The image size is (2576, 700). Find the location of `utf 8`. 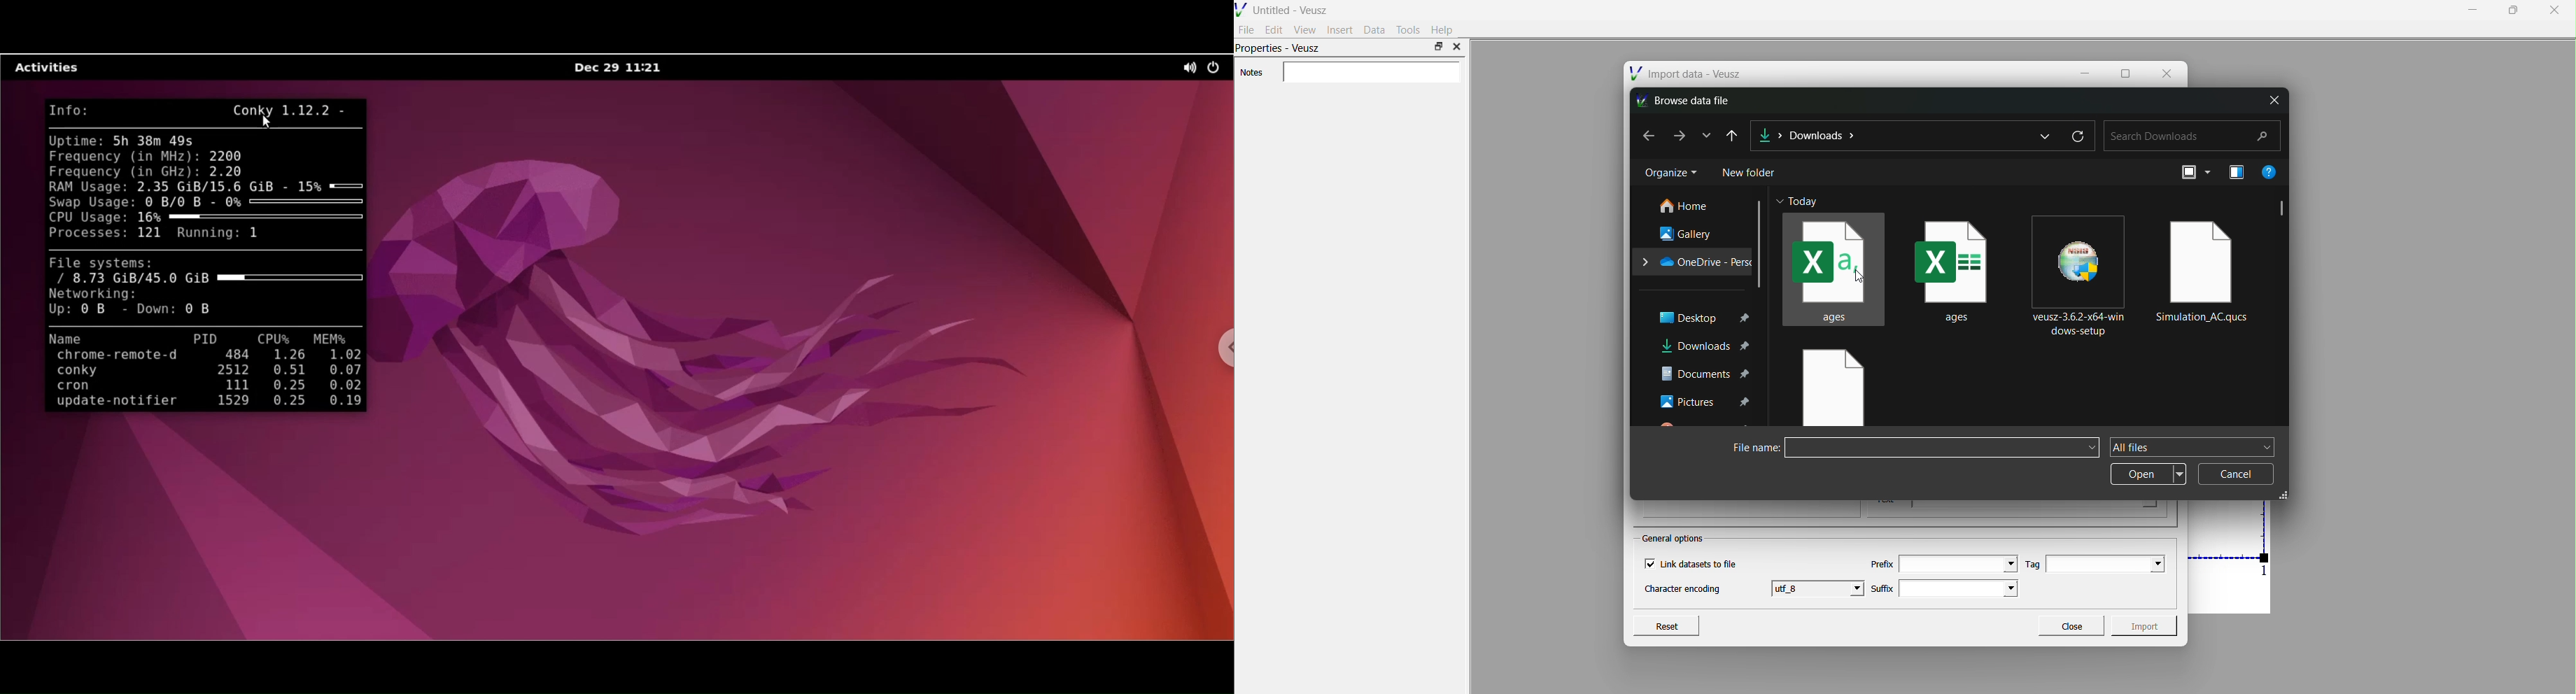

utf 8 is located at coordinates (1820, 588).